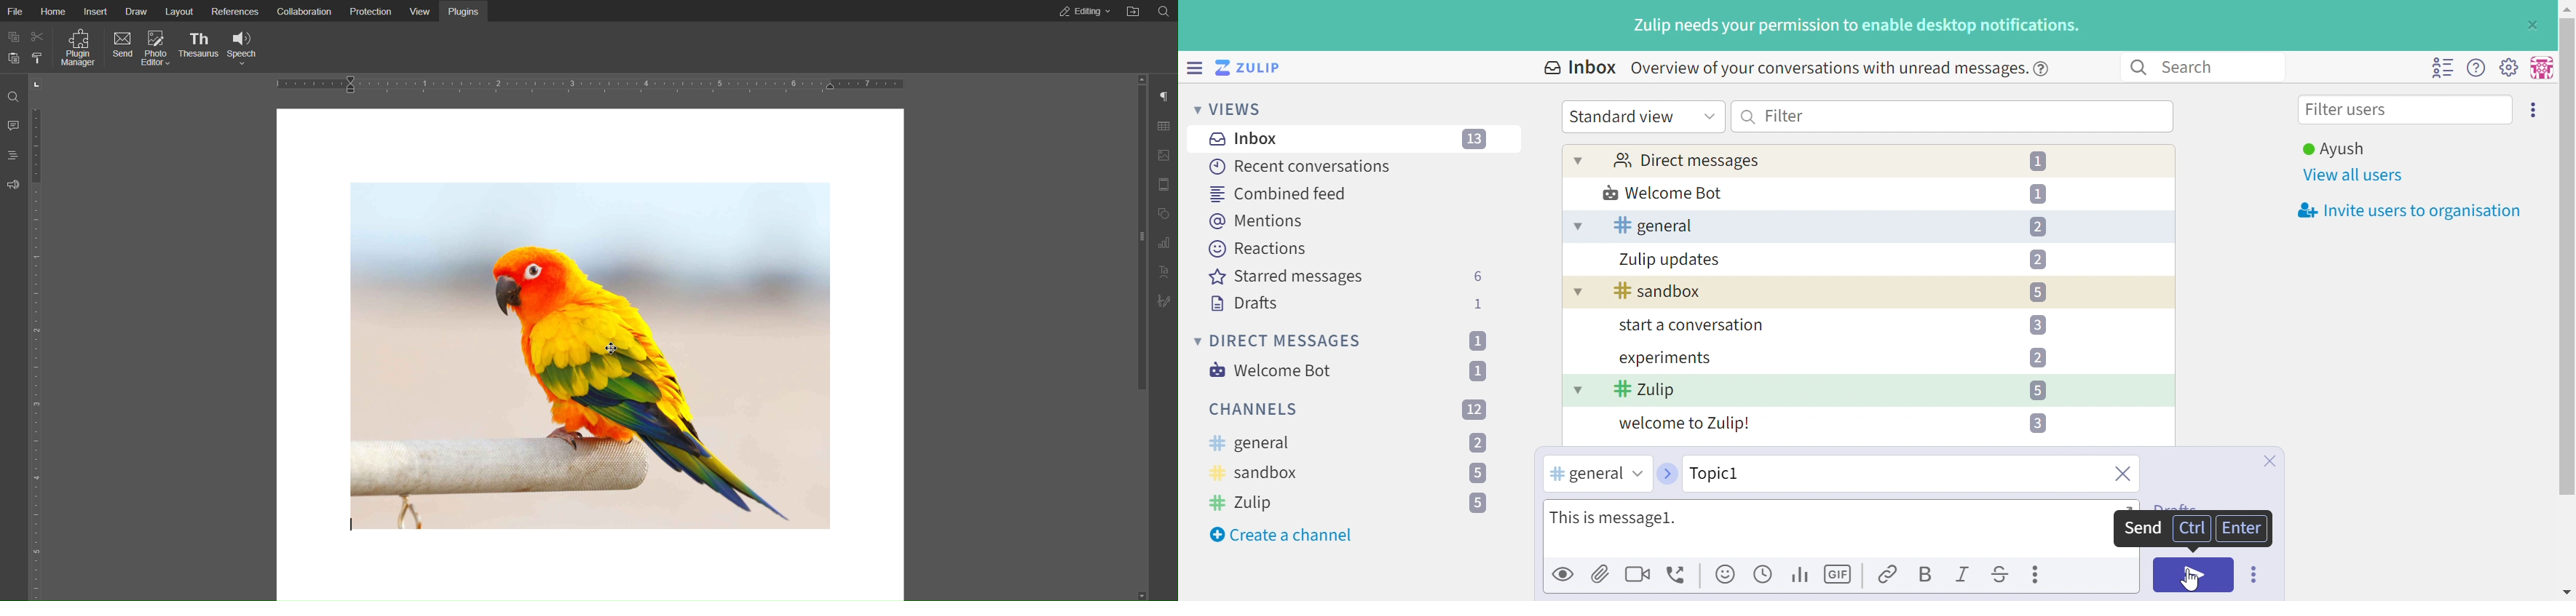 Image resolution: width=2576 pixels, height=616 pixels. Describe the element at coordinates (2534, 108) in the screenshot. I see `Invite users to organisation` at that location.